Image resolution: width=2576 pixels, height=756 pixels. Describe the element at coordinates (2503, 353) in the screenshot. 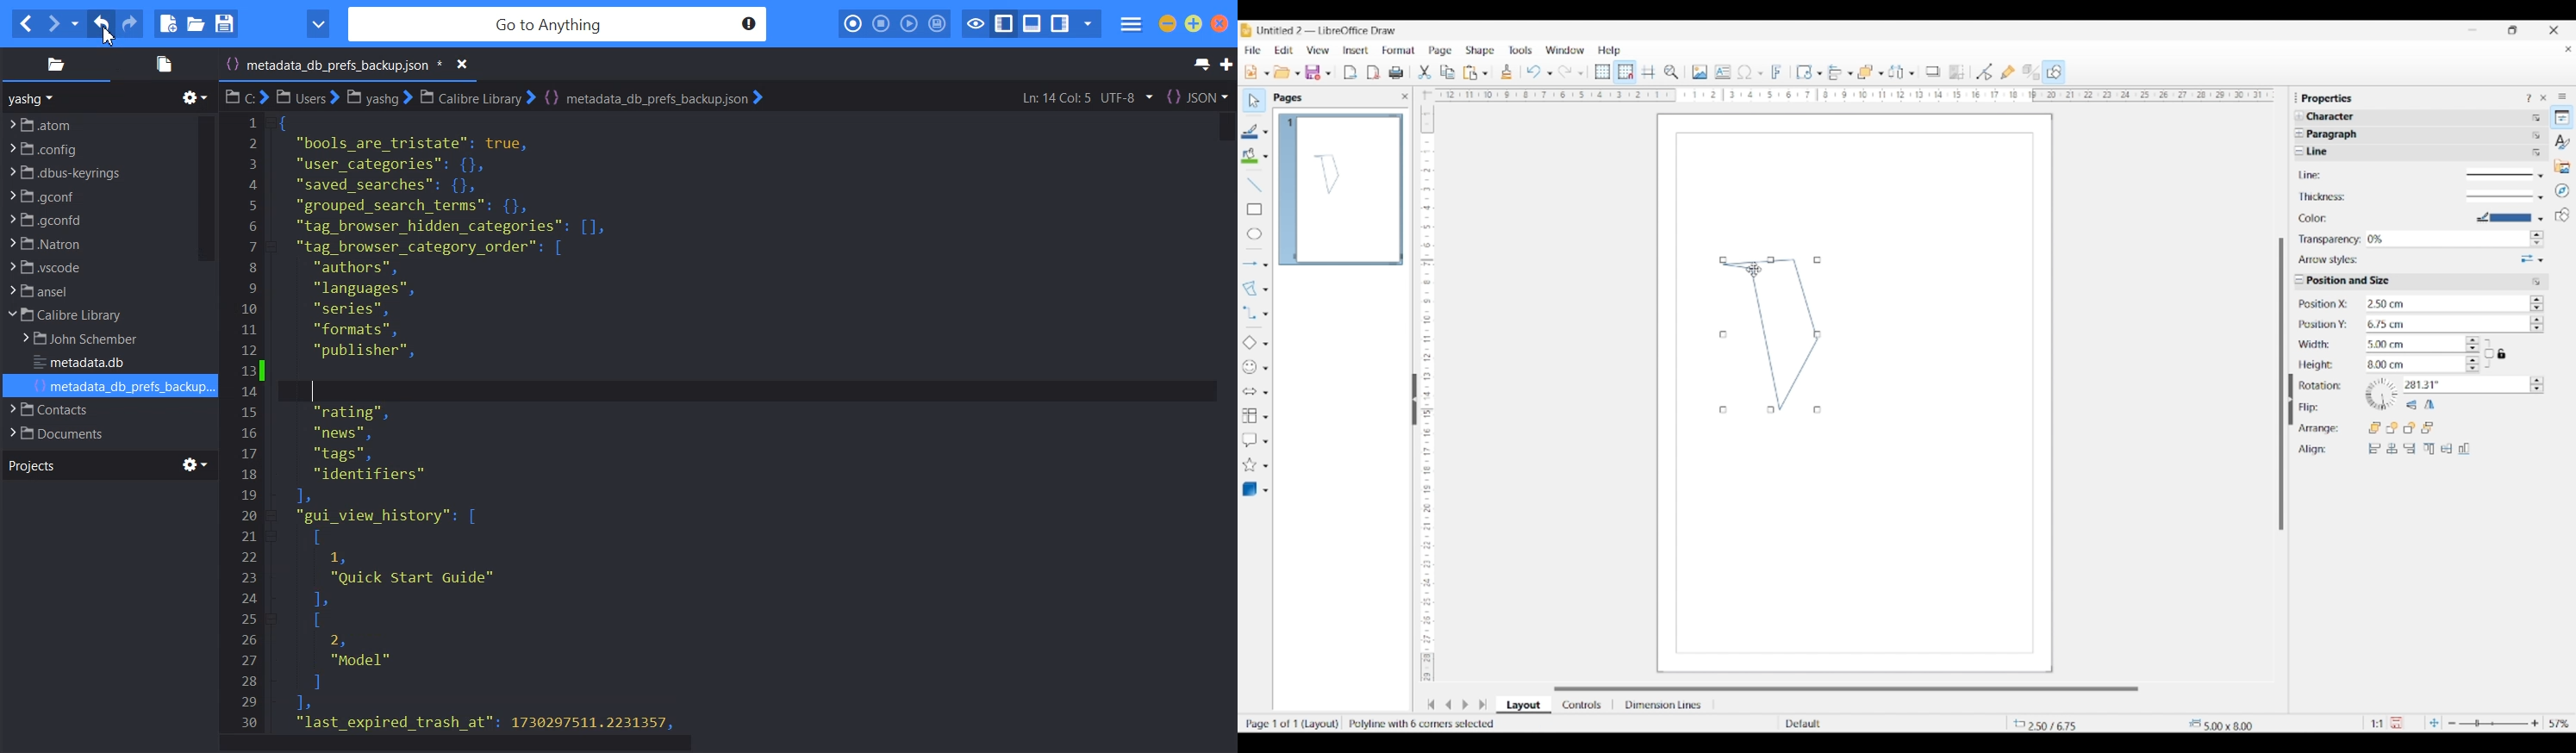

I see `Lock/Unlock width and height ratio` at that location.